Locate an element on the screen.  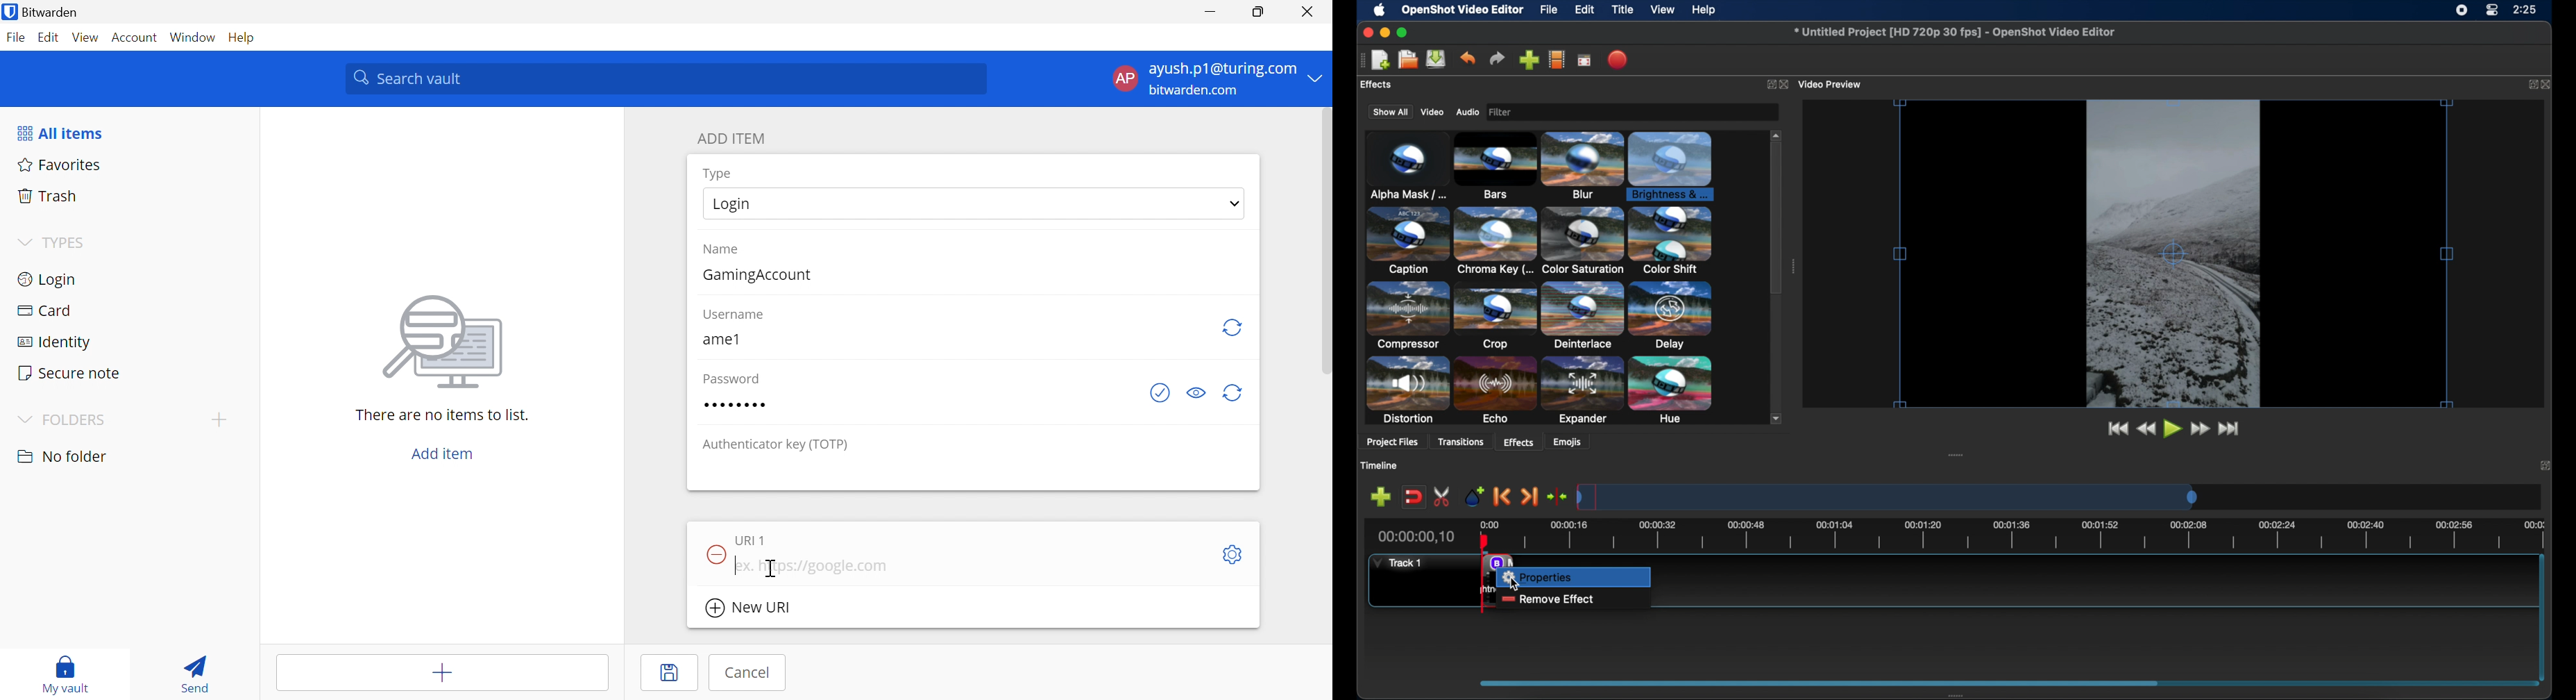
AP is located at coordinates (1126, 78).